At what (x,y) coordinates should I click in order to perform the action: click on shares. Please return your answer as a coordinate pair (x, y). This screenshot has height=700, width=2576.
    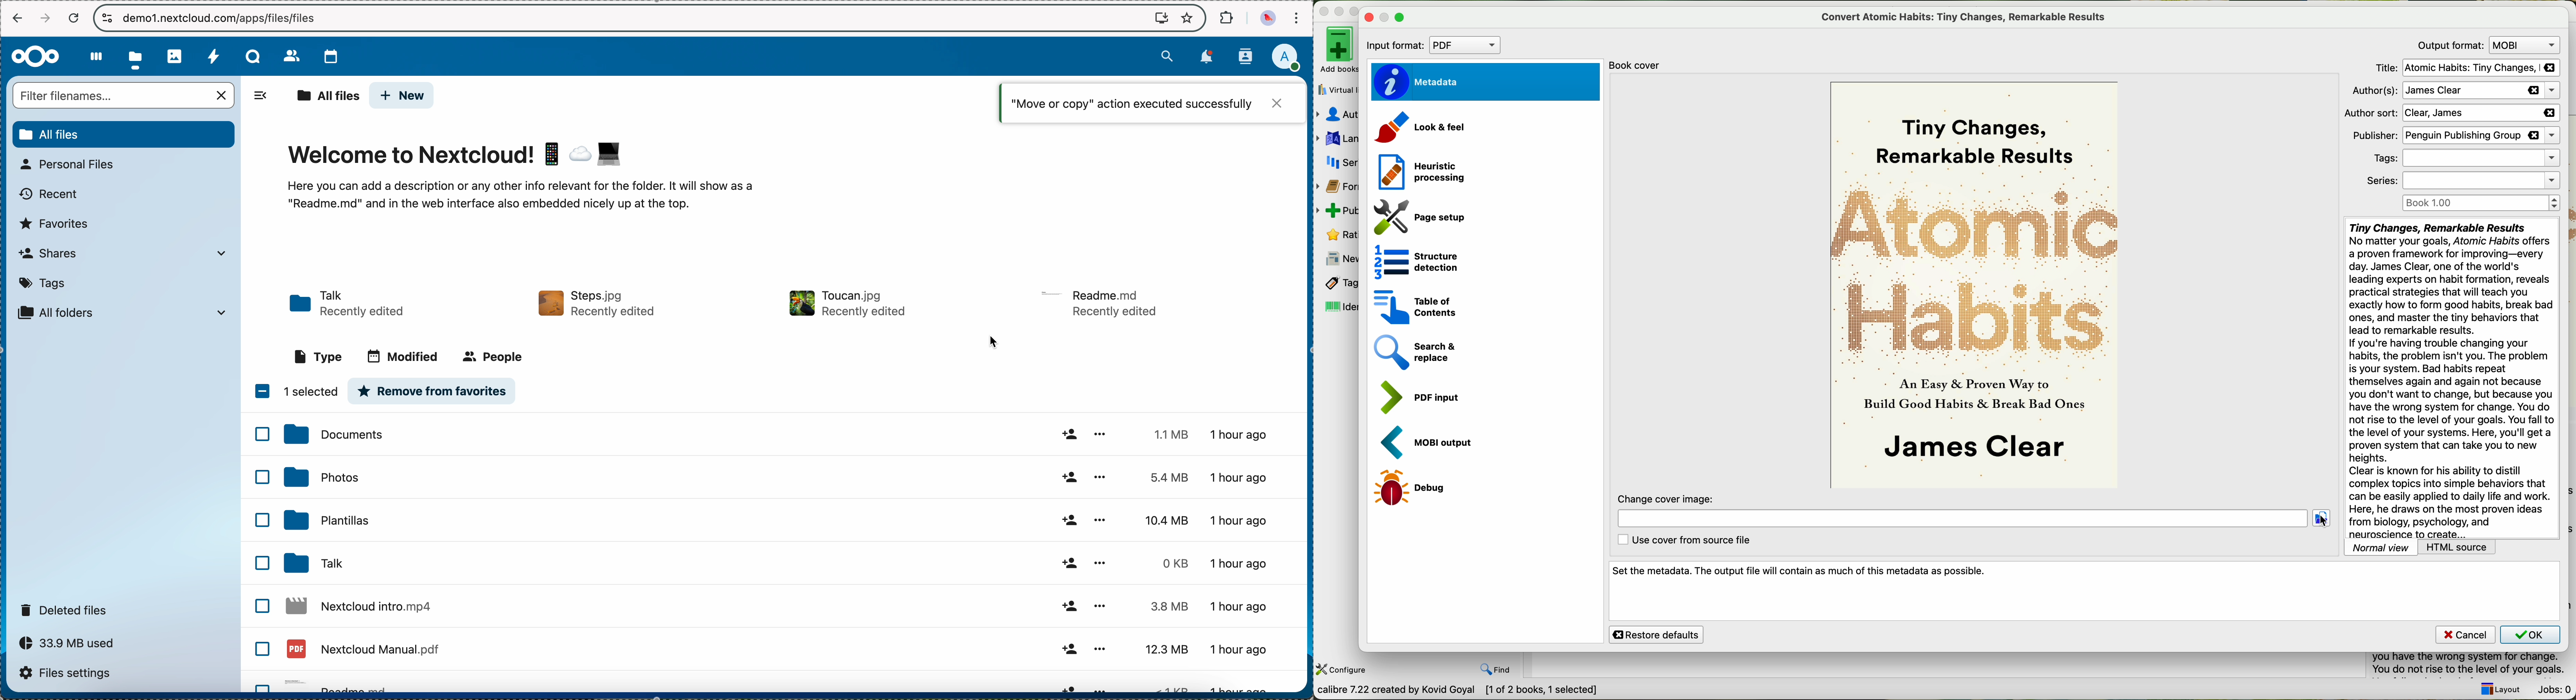
    Looking at the image, I should click on (123, 253).